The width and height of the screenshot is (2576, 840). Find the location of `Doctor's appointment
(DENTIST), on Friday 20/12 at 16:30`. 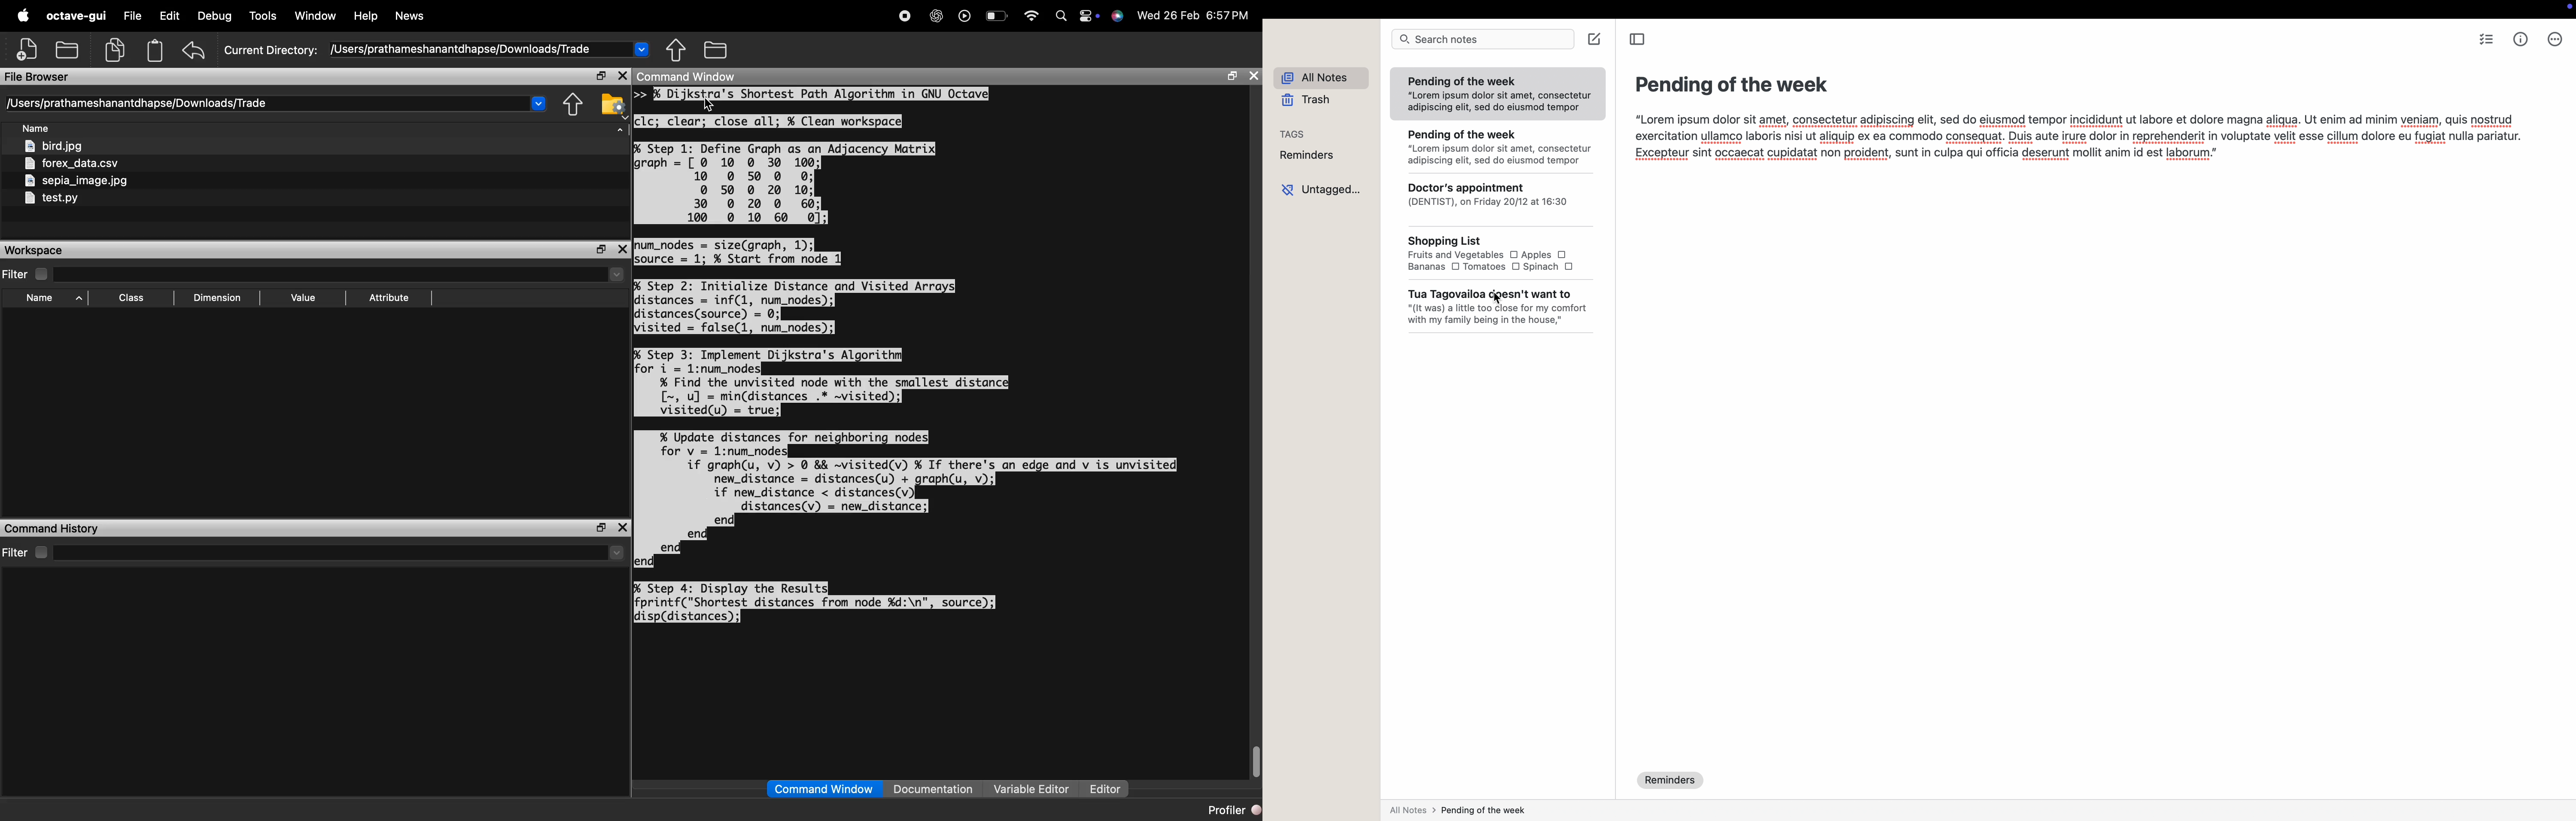

Doctor's appointment
(DENTIST), on Friday 20/12 at 16:30 is located at coordinates (1497, 199).